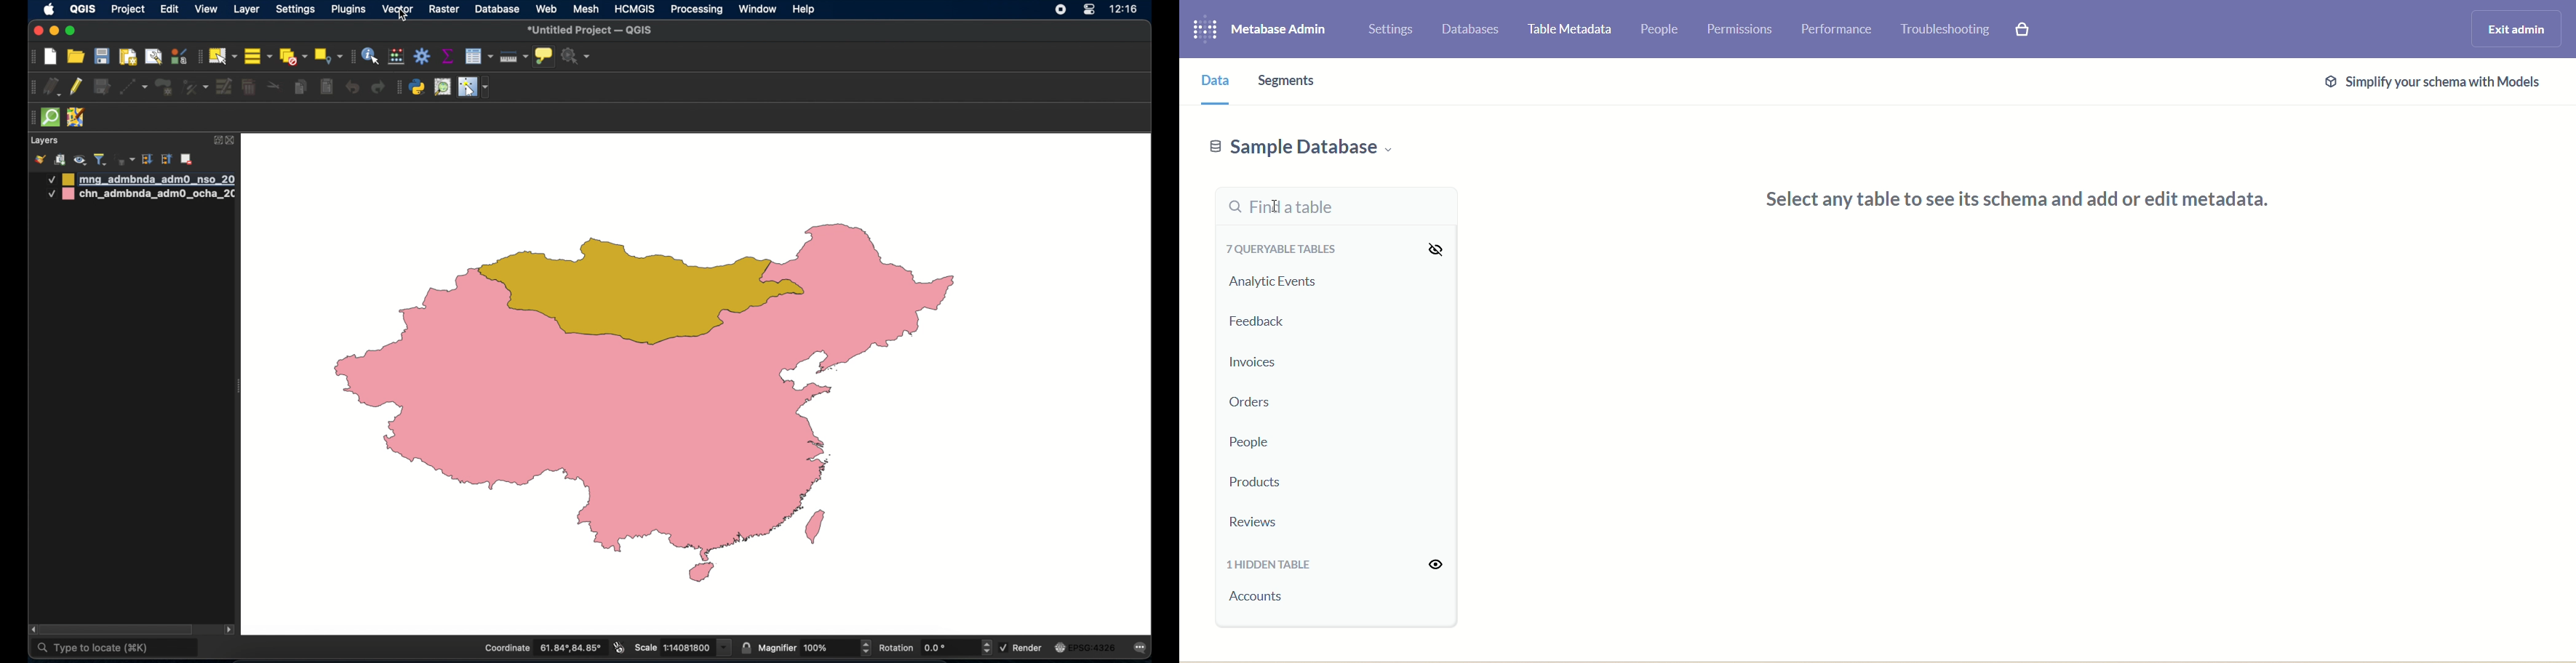 Image resolution: width=2576 pixels, height=672 pixels. What do you see at coordinates (1212, 88) in the screenshot?
I see `data` at bounding box center [1212, 88].